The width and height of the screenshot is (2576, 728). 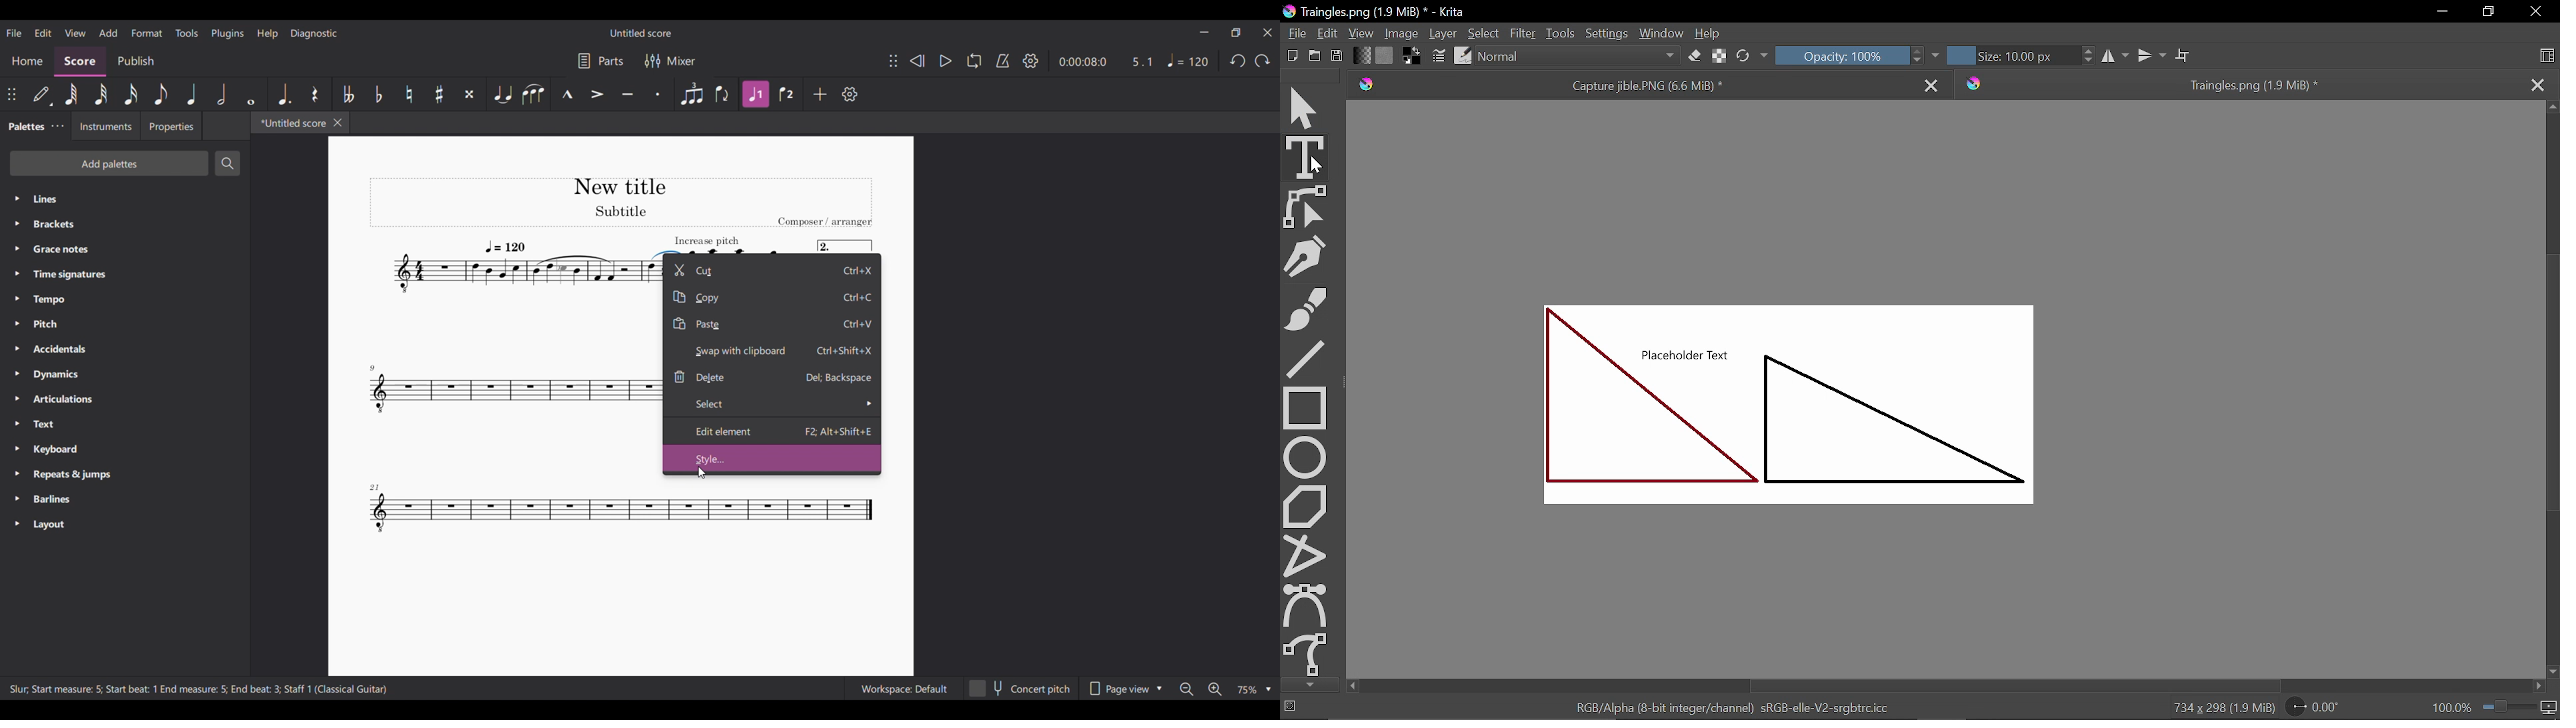 I want to click on Layer, so click(x=1444, y=33).